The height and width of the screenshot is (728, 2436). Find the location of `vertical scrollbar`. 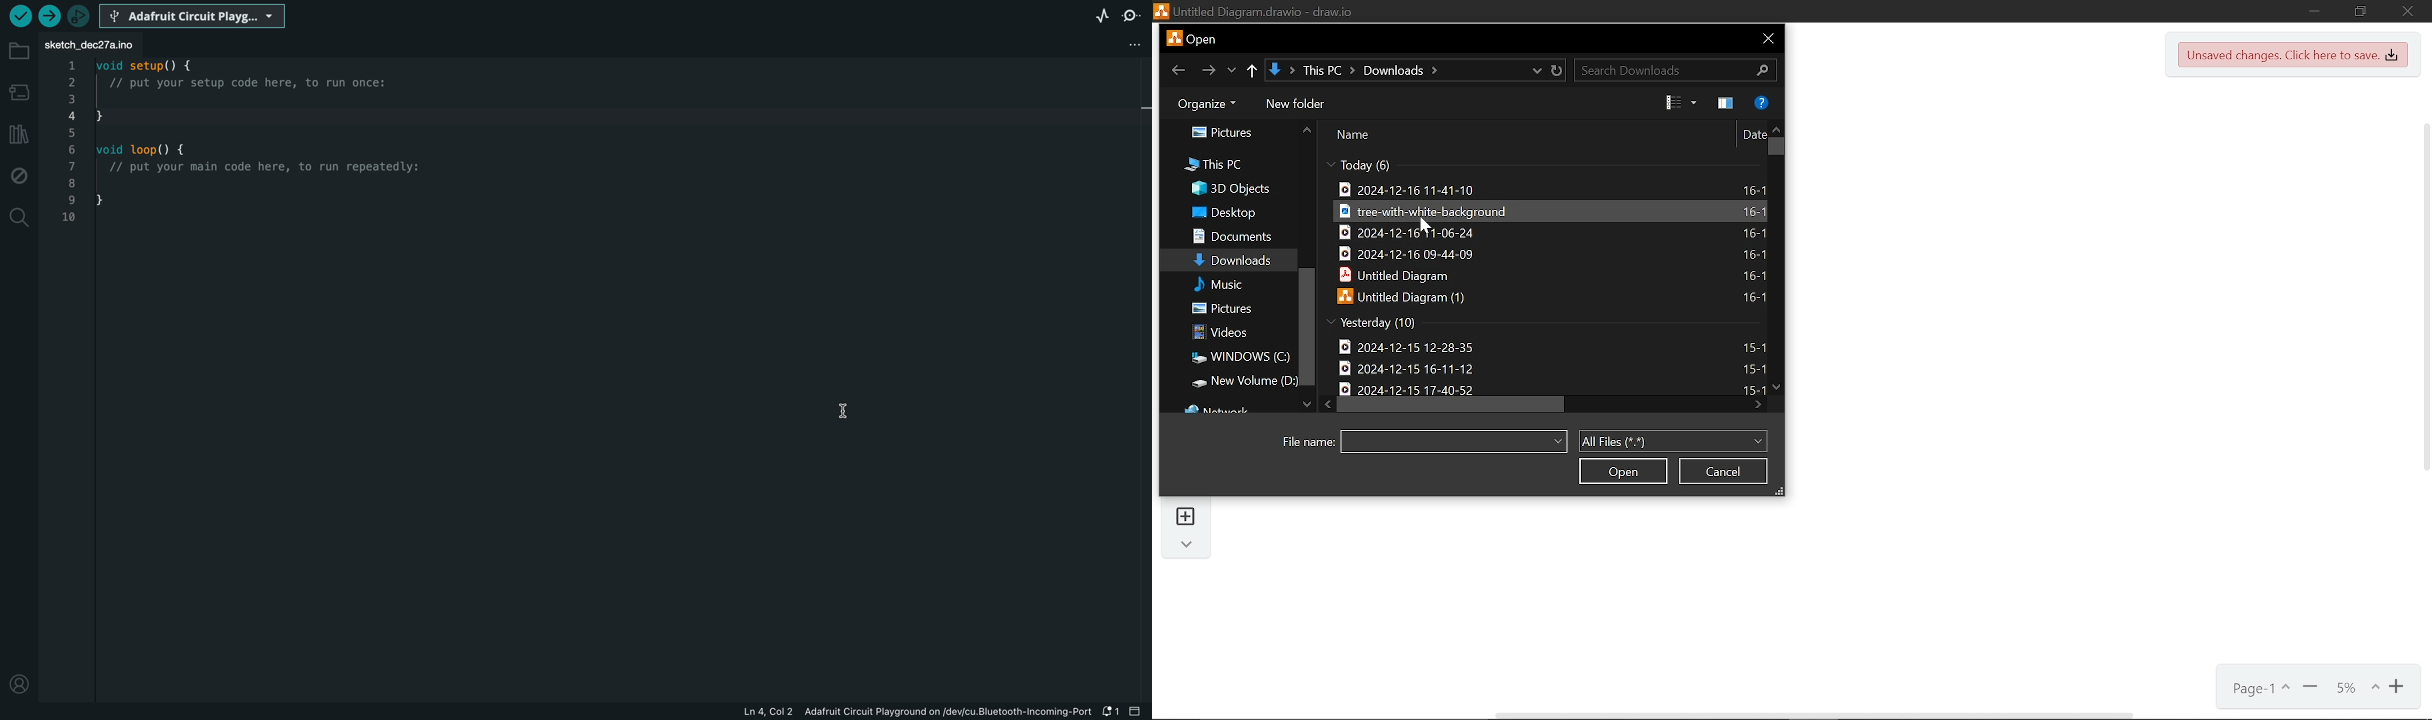

vertical scrollbar is located at coordinates (2424, 295).